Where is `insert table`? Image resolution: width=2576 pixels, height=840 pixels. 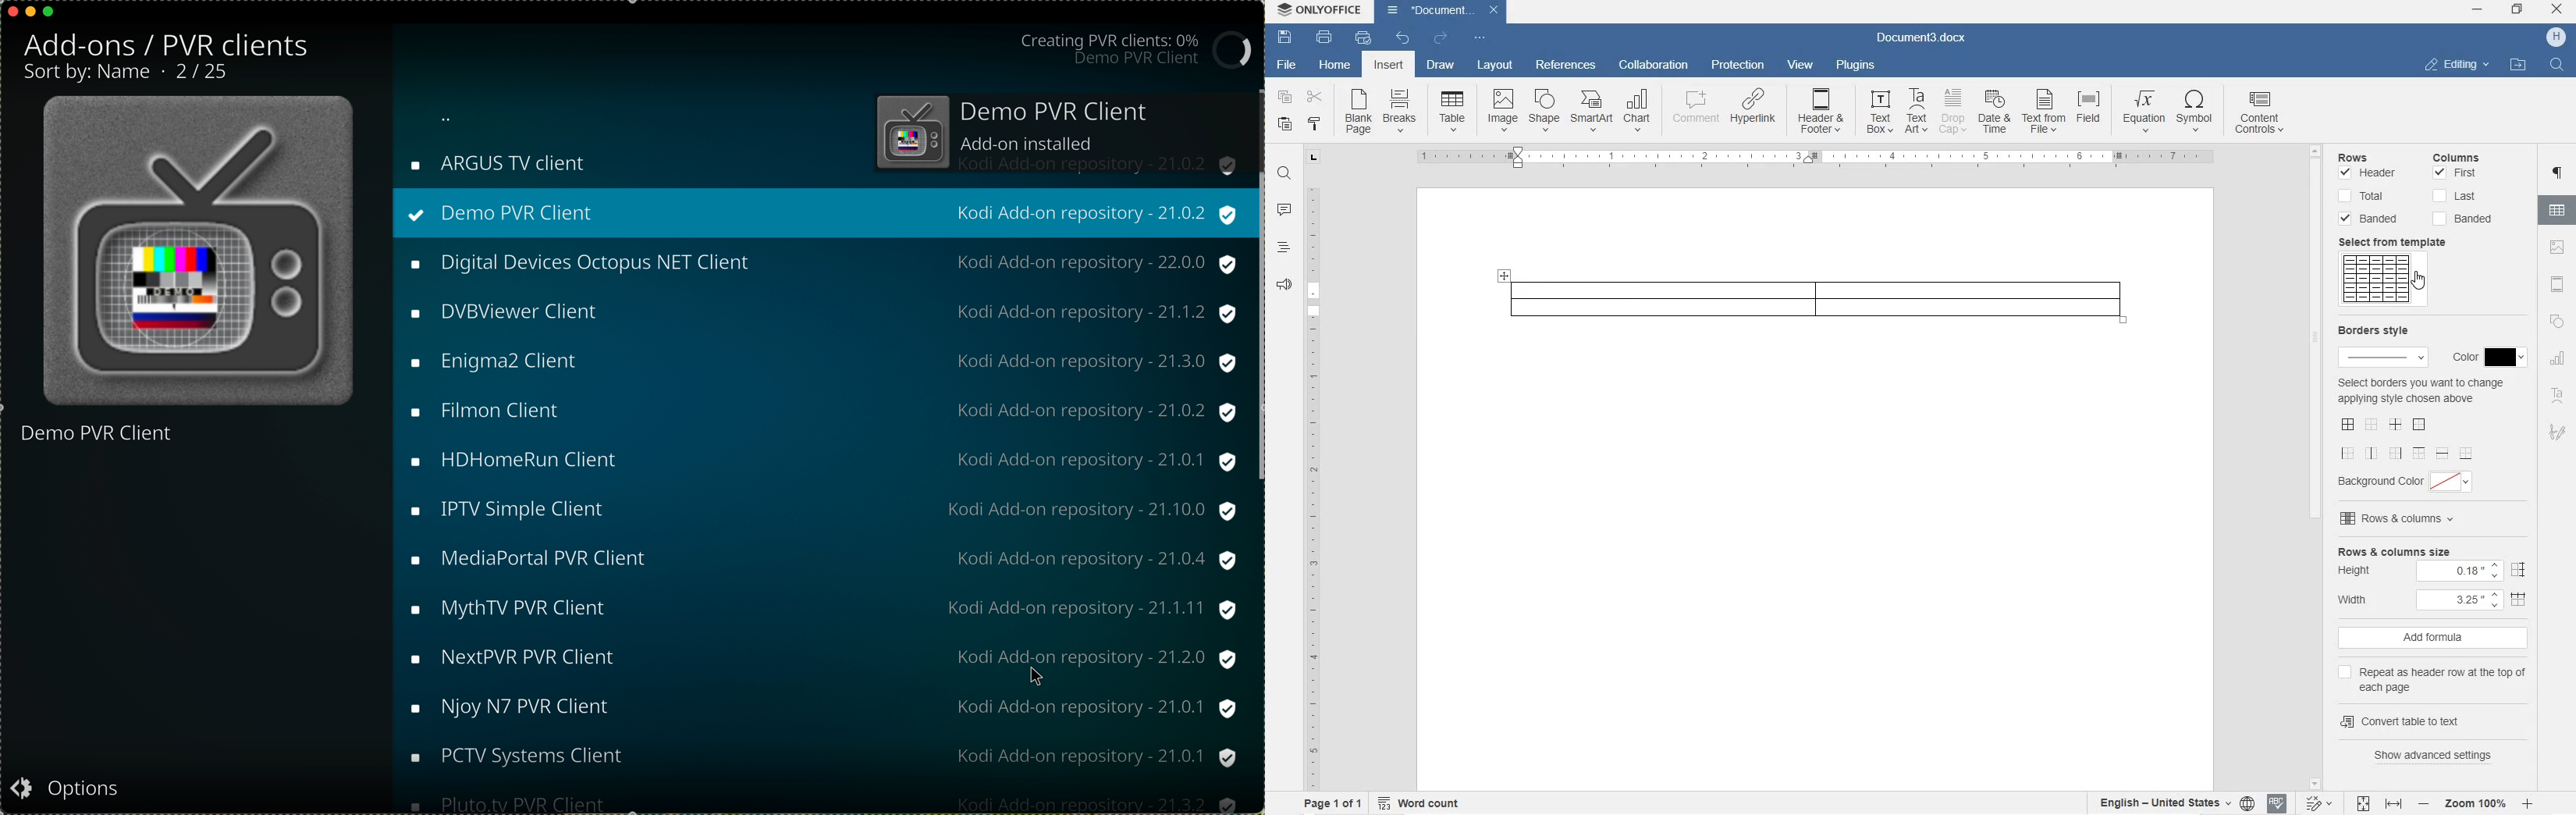 insert table is located at coordinates (1452, 111).